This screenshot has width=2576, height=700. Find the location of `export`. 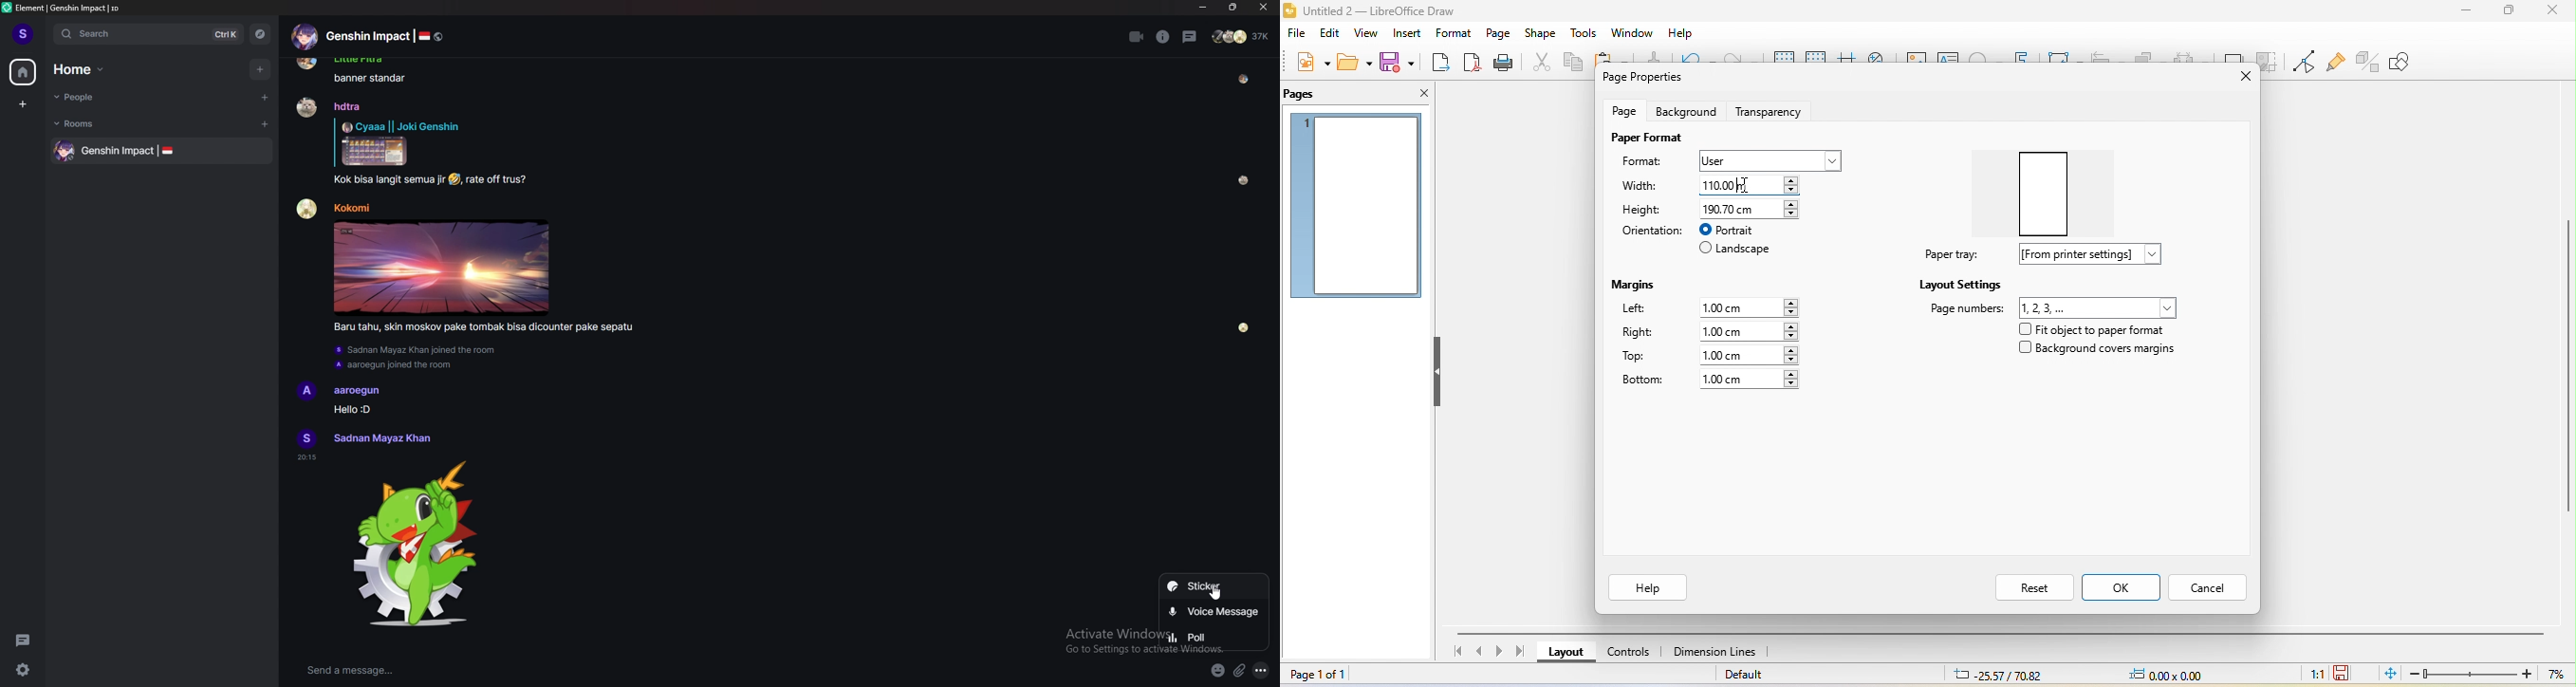

export is located at coordinates (1441, 64).